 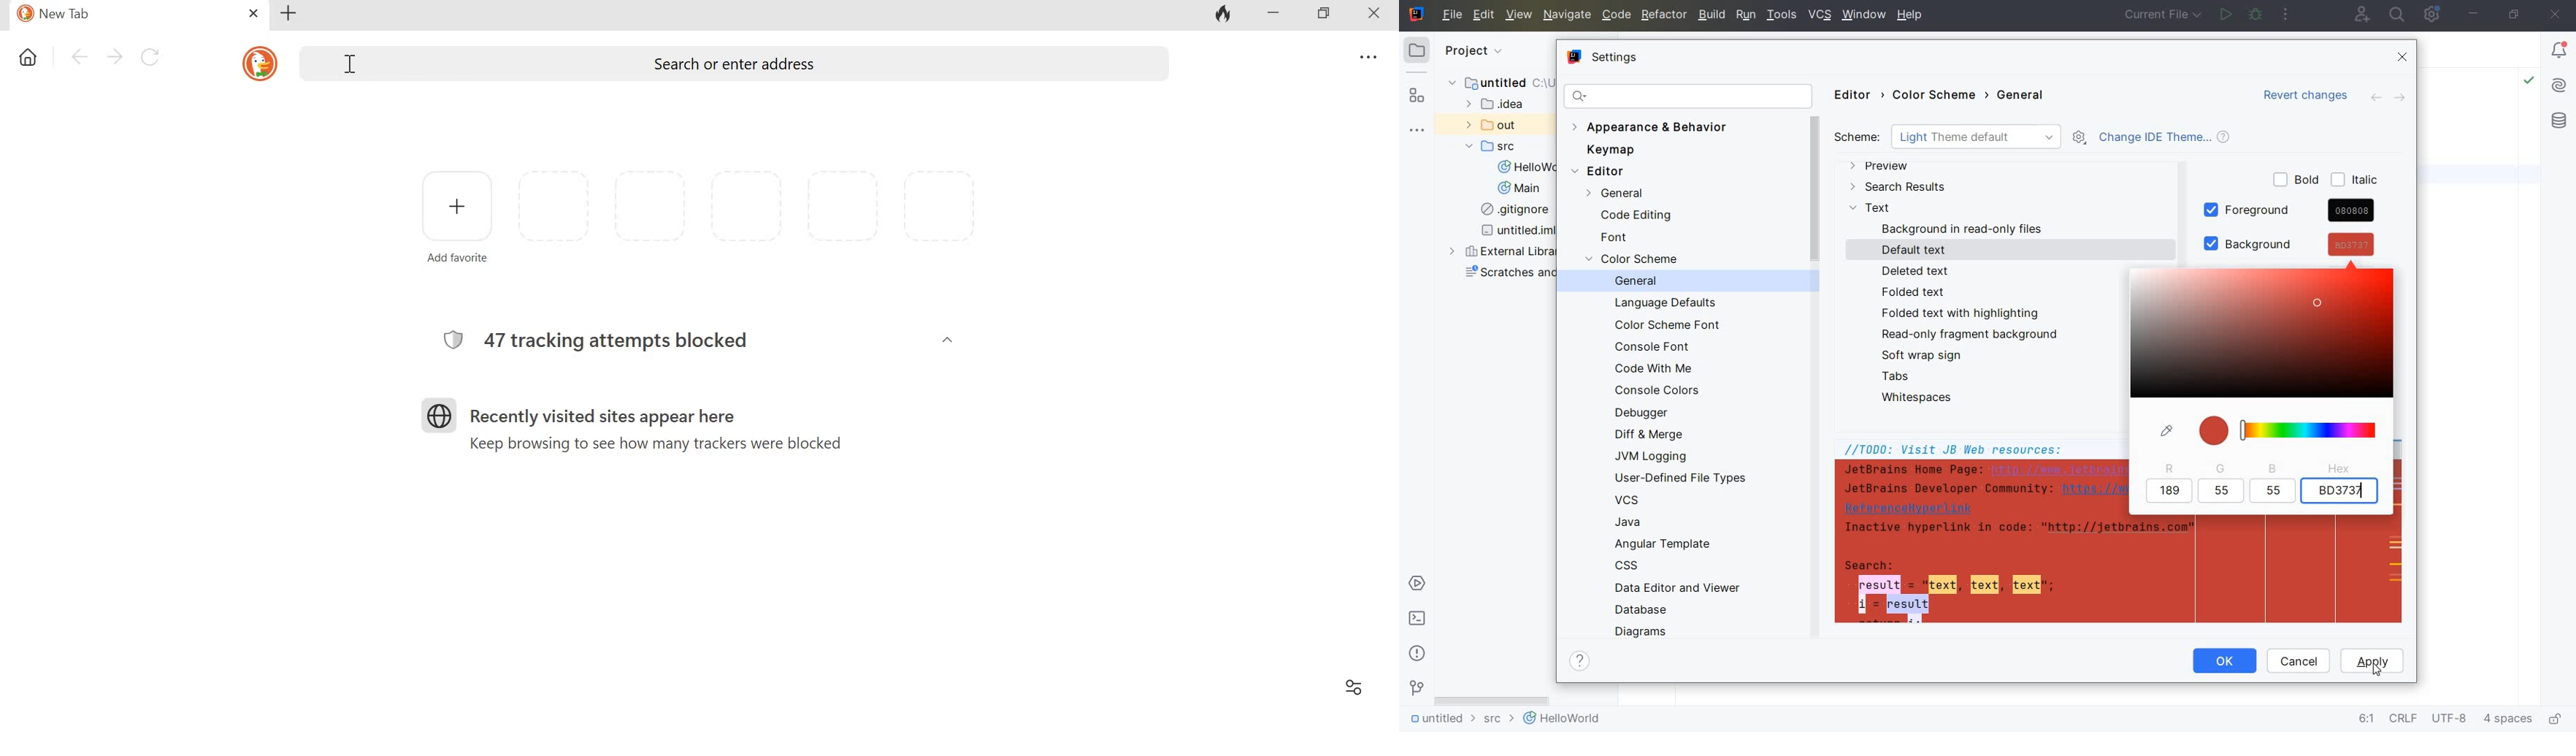 What do you see at coordinates (1645, 282) in the screenshot?
I see `GENERAL` at bounding box center [1645, 282].